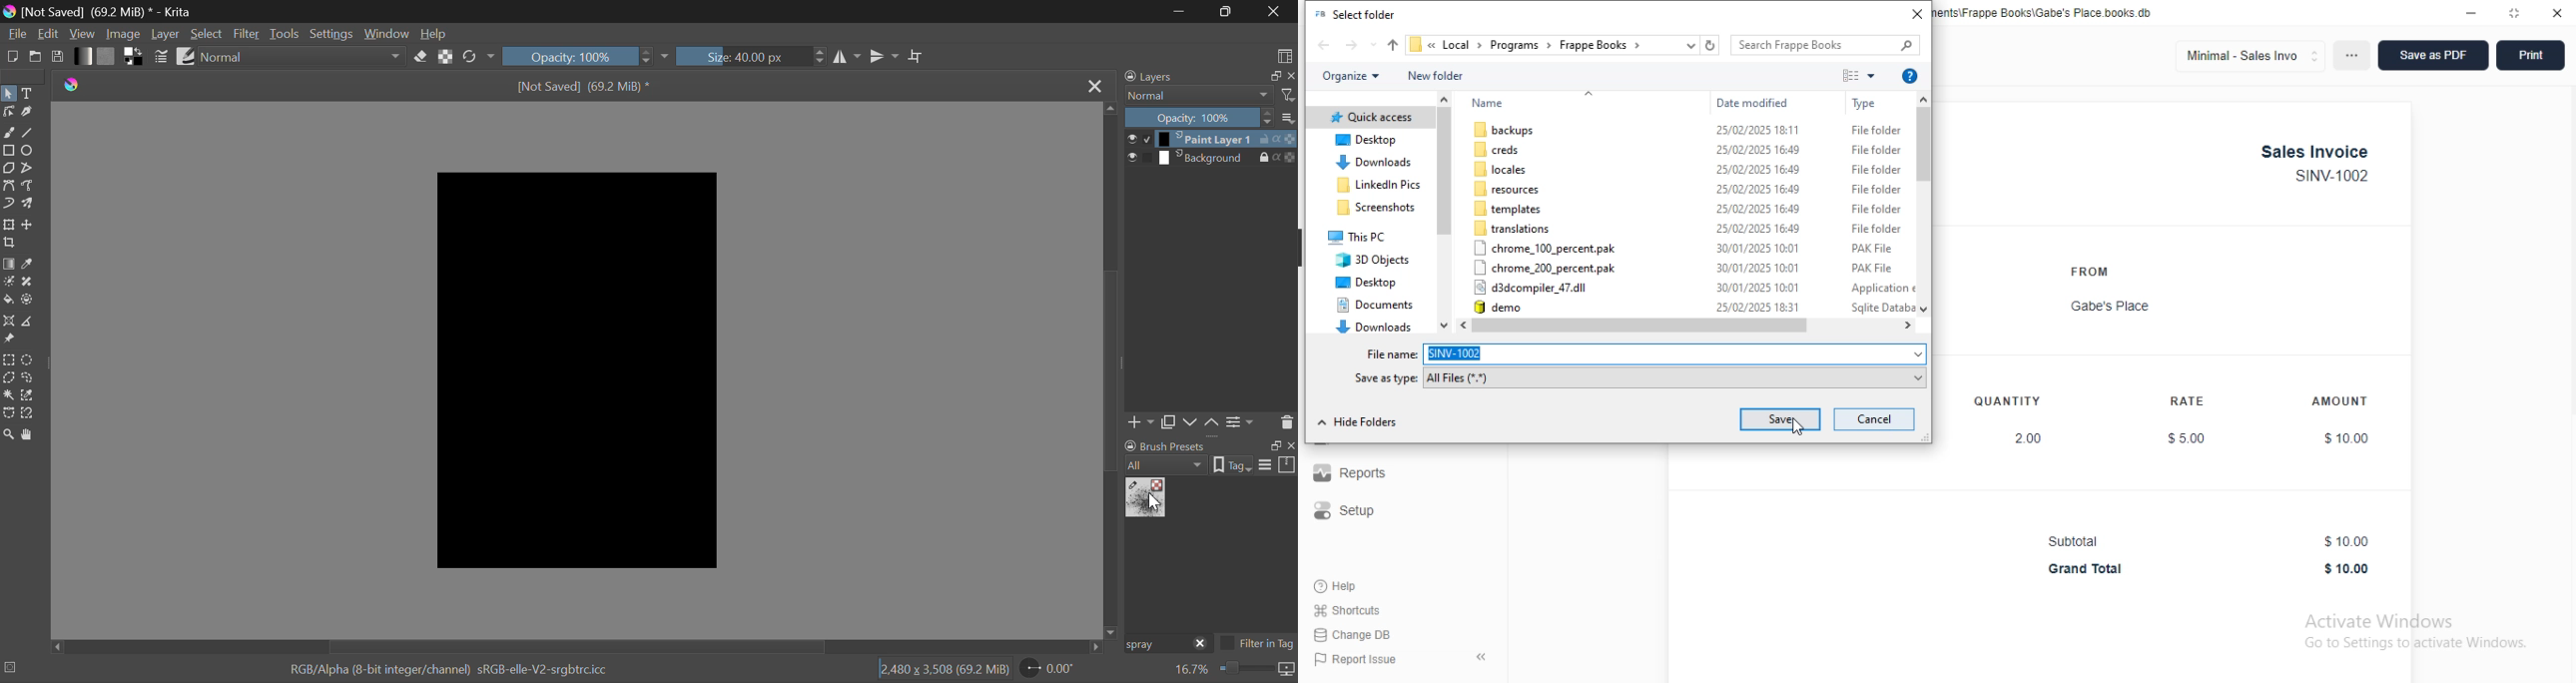 The height and width of the screenshot is (700, 2576). What do you see at coordinates (9, 112) in the screenshot?
I see `Edit Shapes` at bounding box center [9, 112].